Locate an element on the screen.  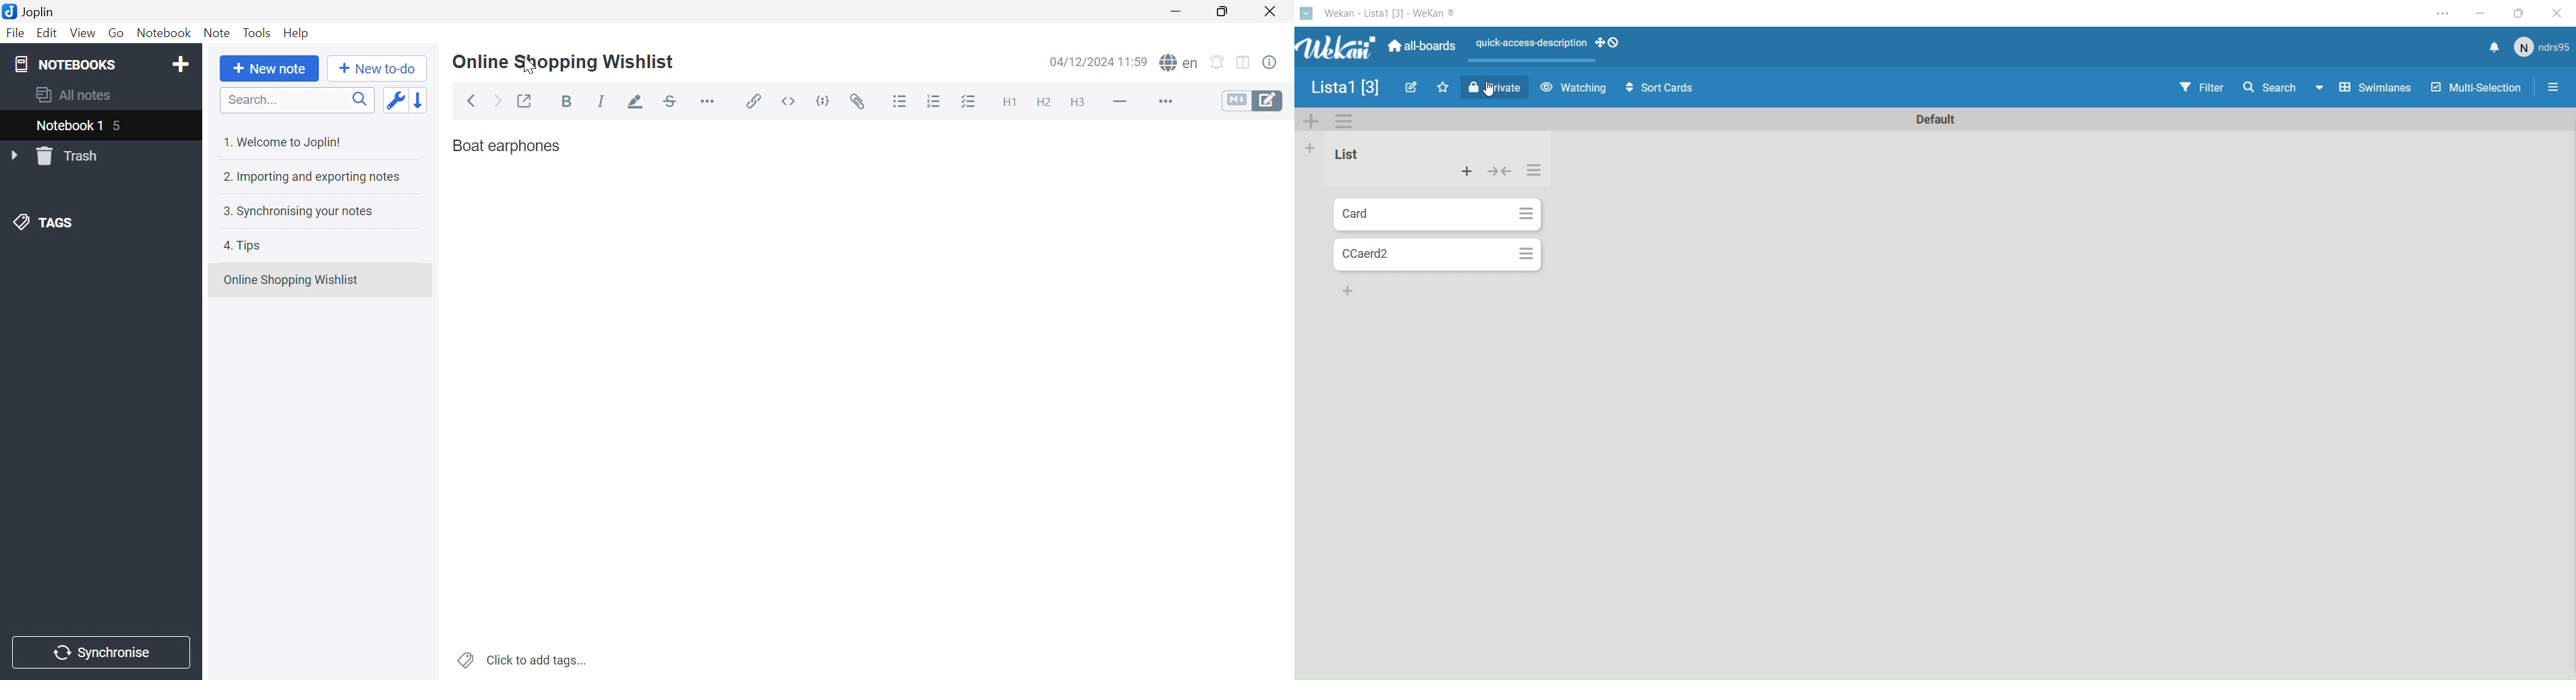
Toggle editors is located at coordinates (1255, 102).